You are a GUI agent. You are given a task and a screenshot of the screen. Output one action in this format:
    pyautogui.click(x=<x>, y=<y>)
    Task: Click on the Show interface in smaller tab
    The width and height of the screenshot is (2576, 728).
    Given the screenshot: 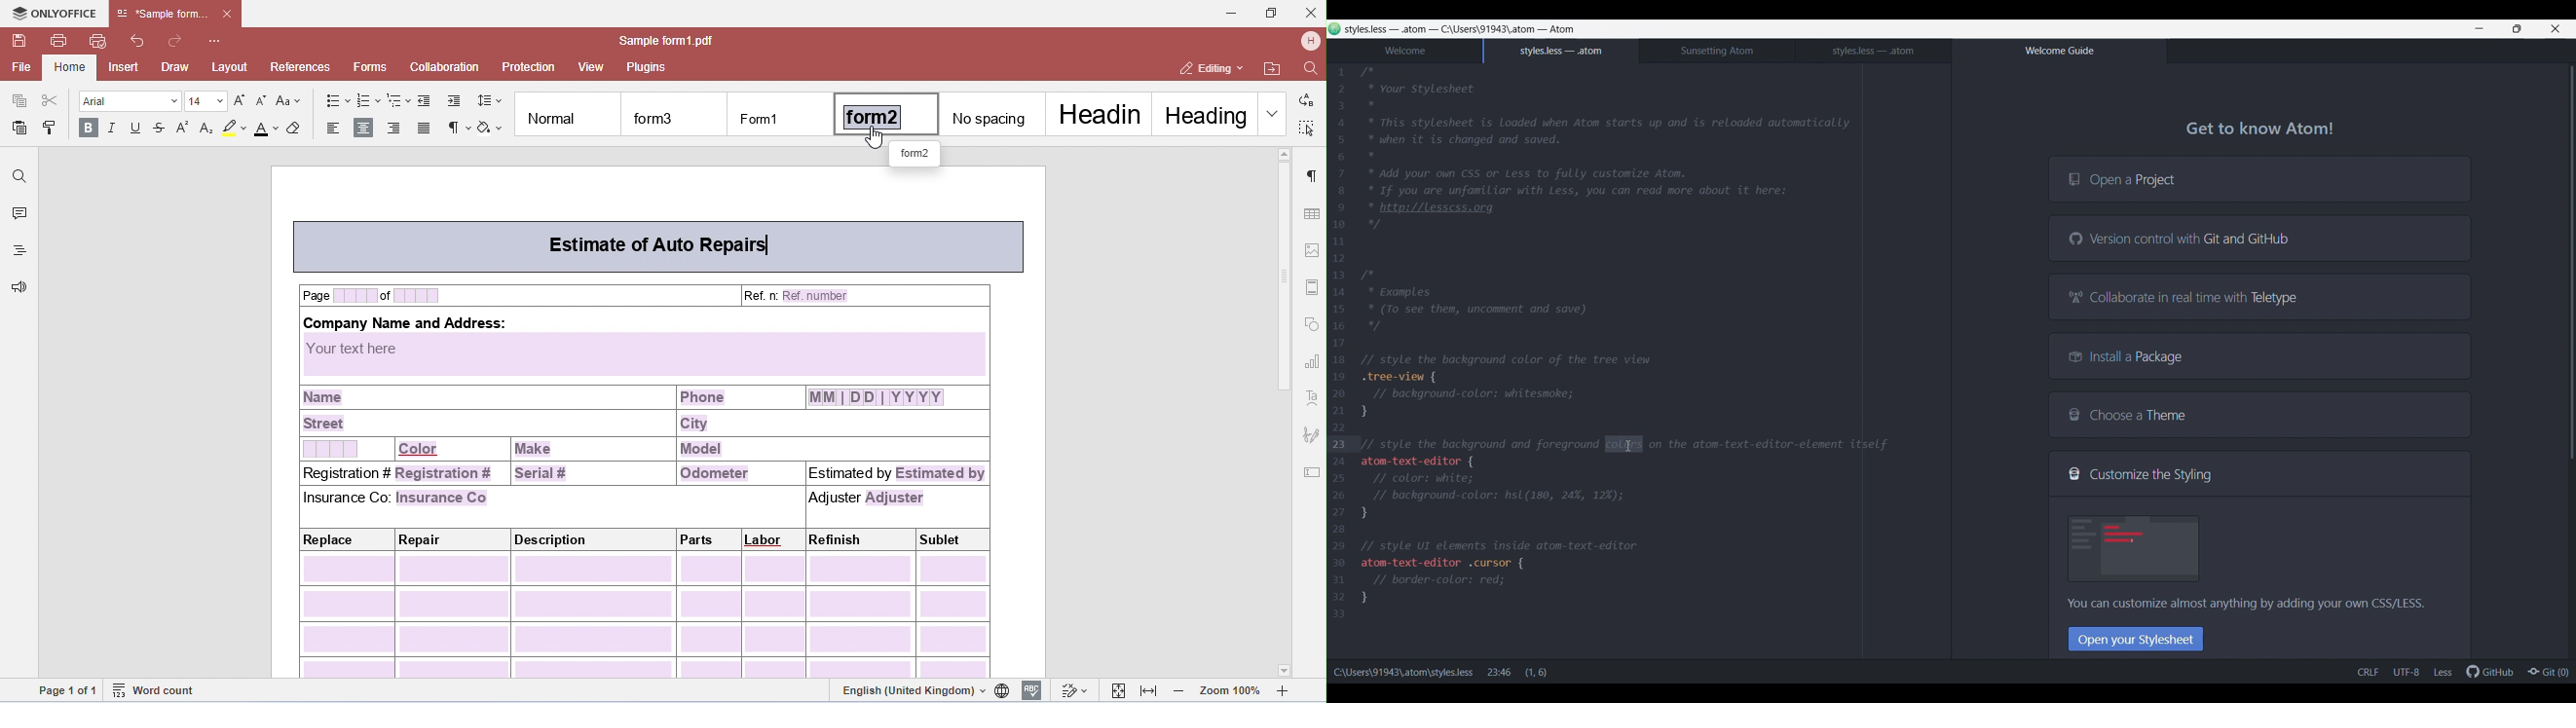 What is the action you would take?
    pyautogui.click(x=2517, y=29)
    